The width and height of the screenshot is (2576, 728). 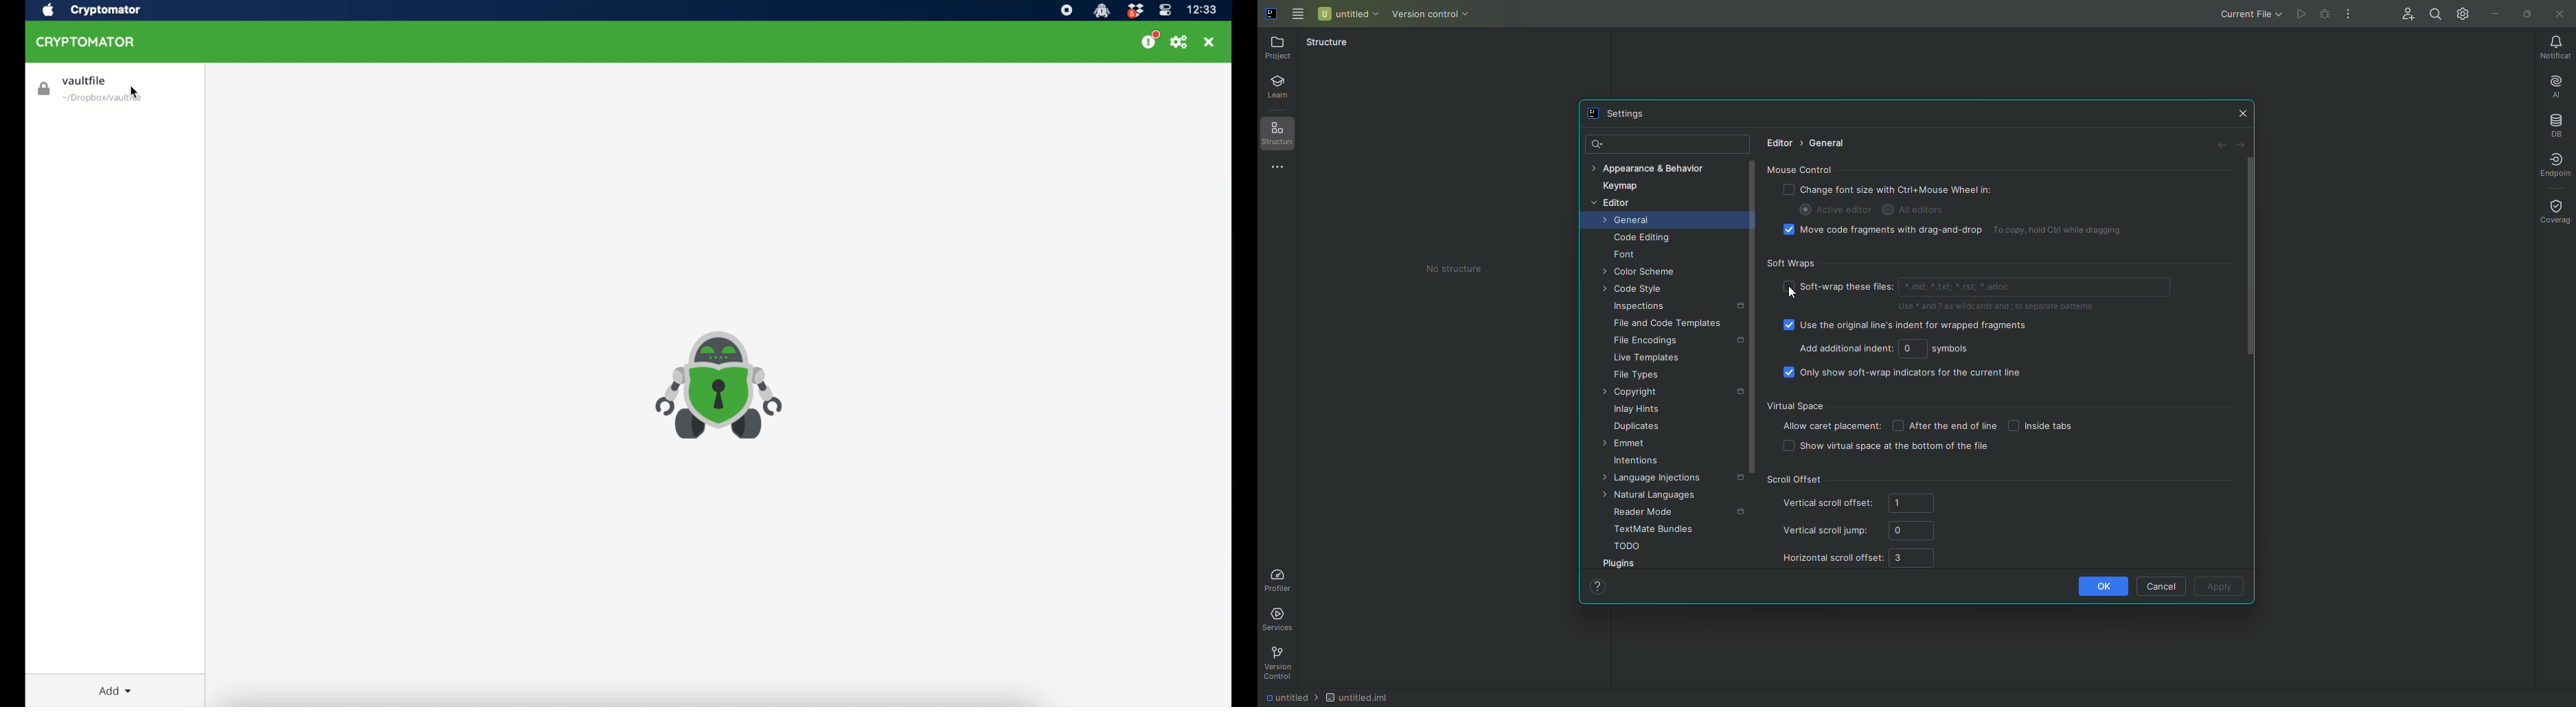 I want to click on Apply, so click(x=2222, y=586).